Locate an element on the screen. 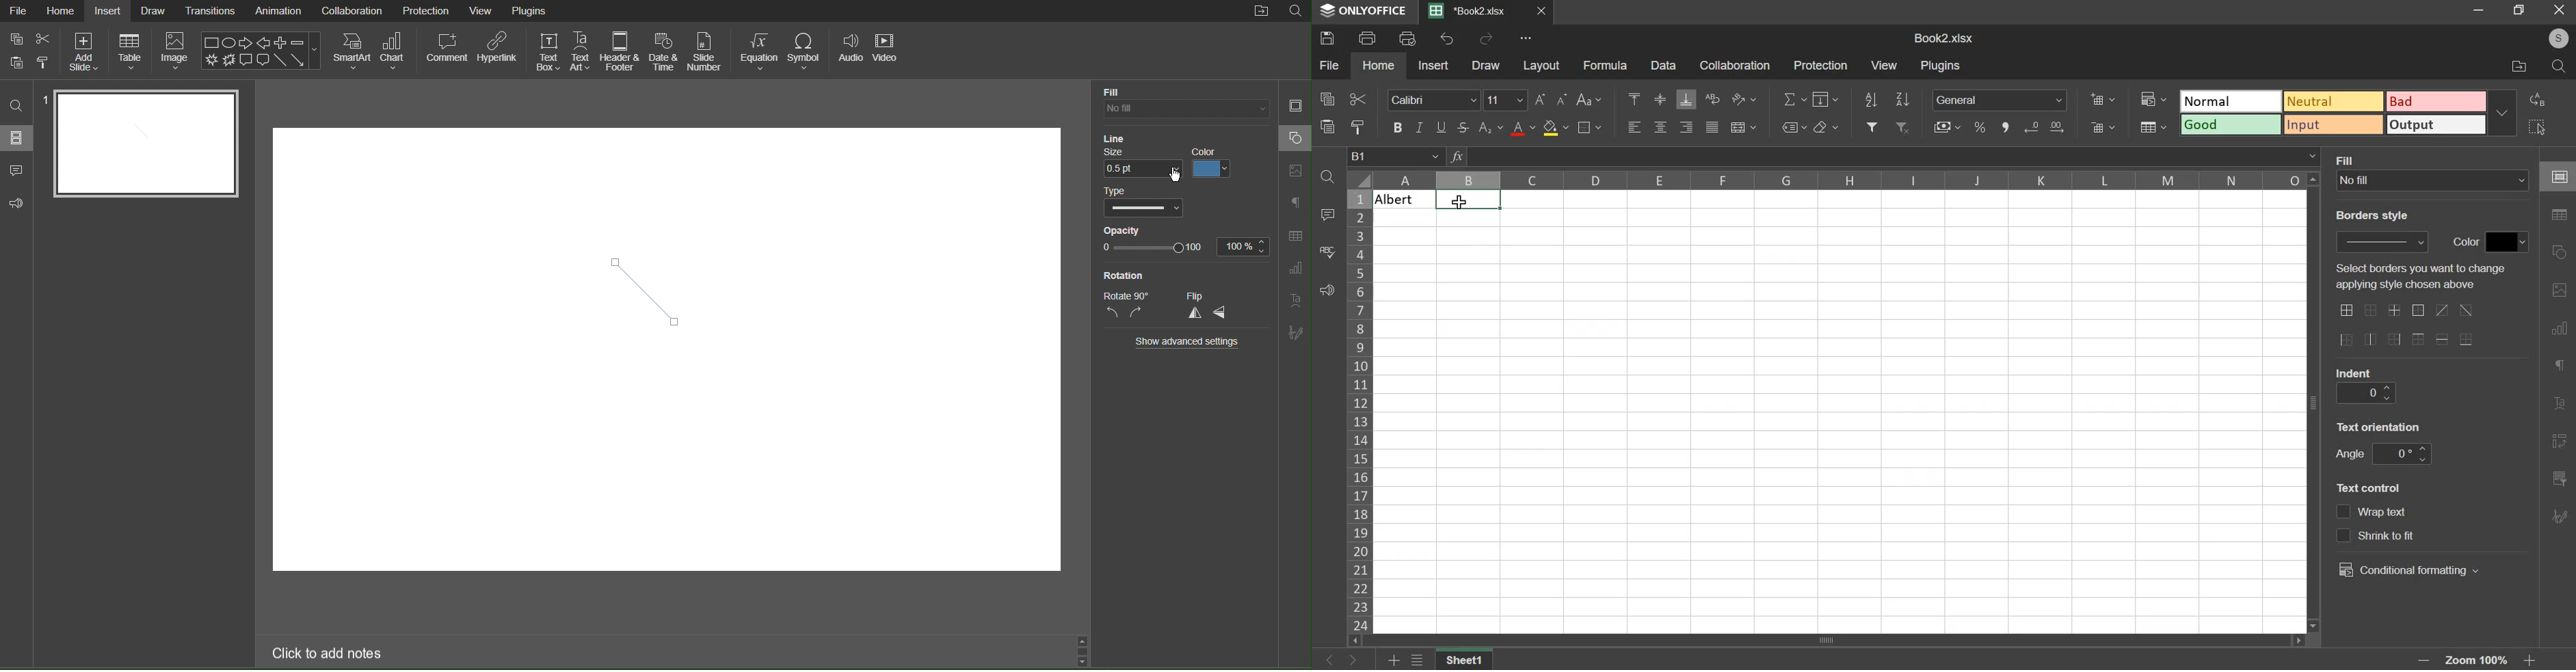 The height and width of the screenshot is (672, 2576). Horizontal Flip is located at coordinates (1224, 314).